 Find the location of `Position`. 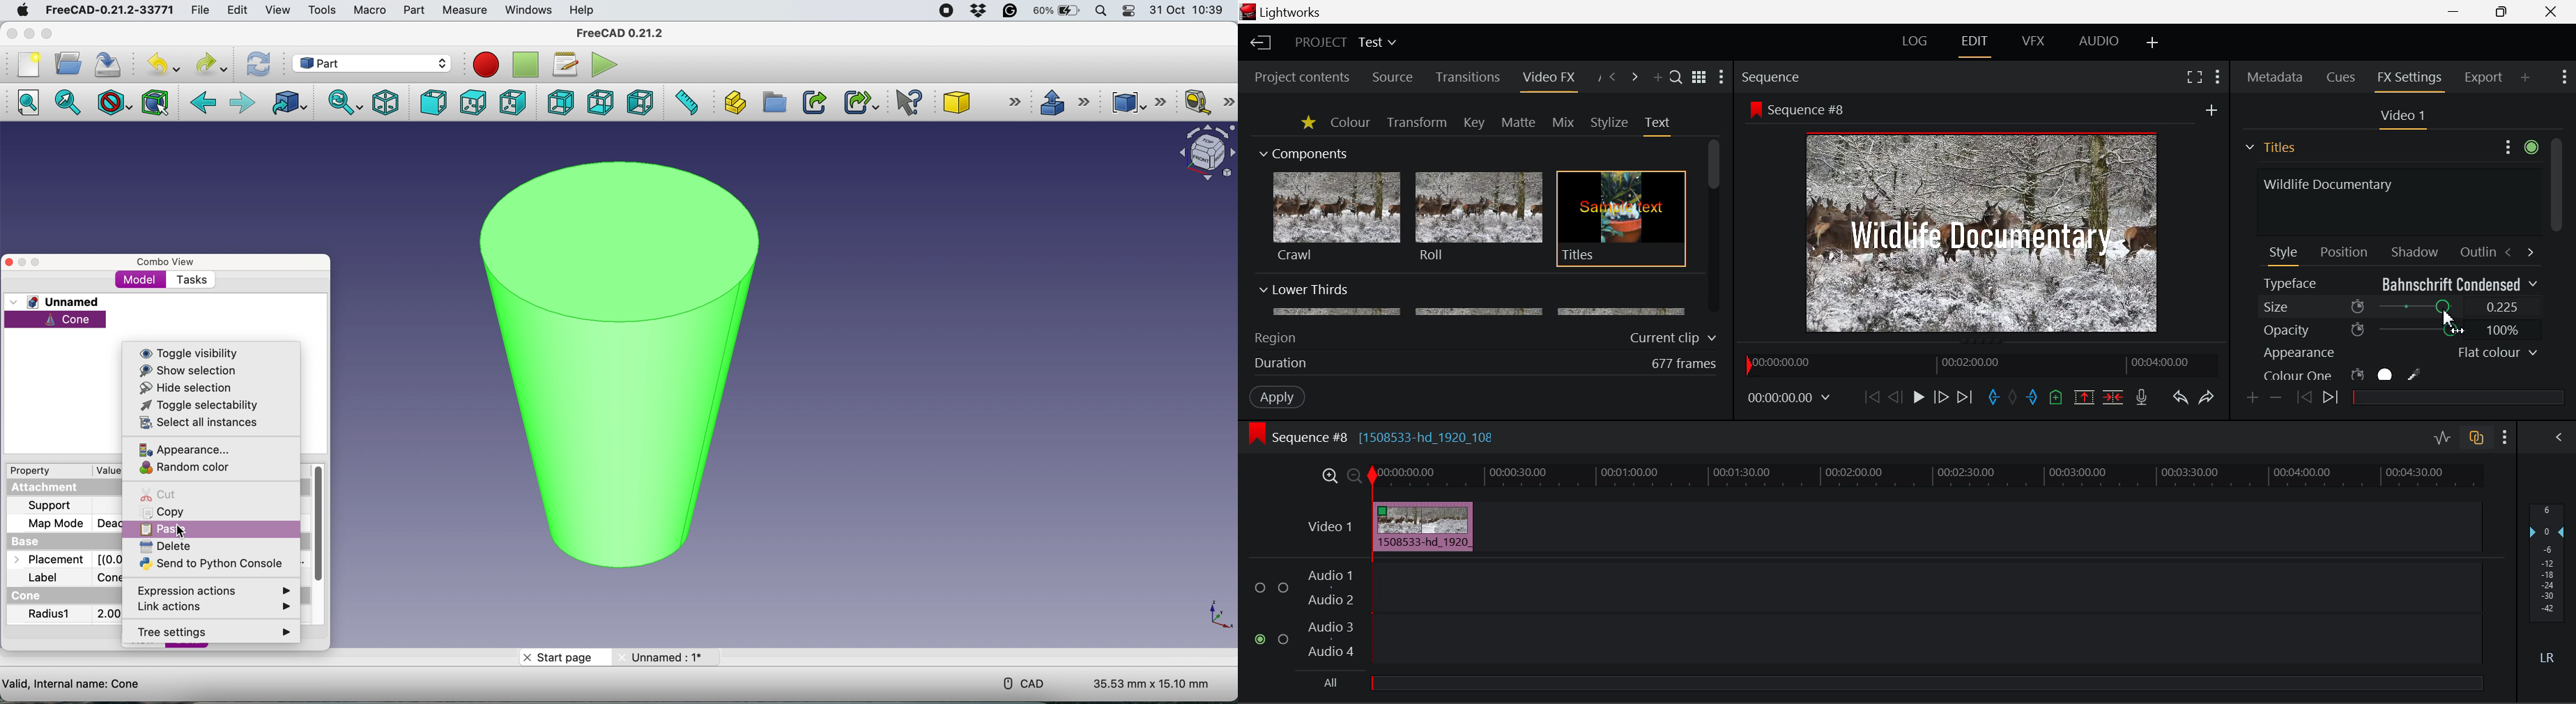

Position is located at coordinates (2346, 251).